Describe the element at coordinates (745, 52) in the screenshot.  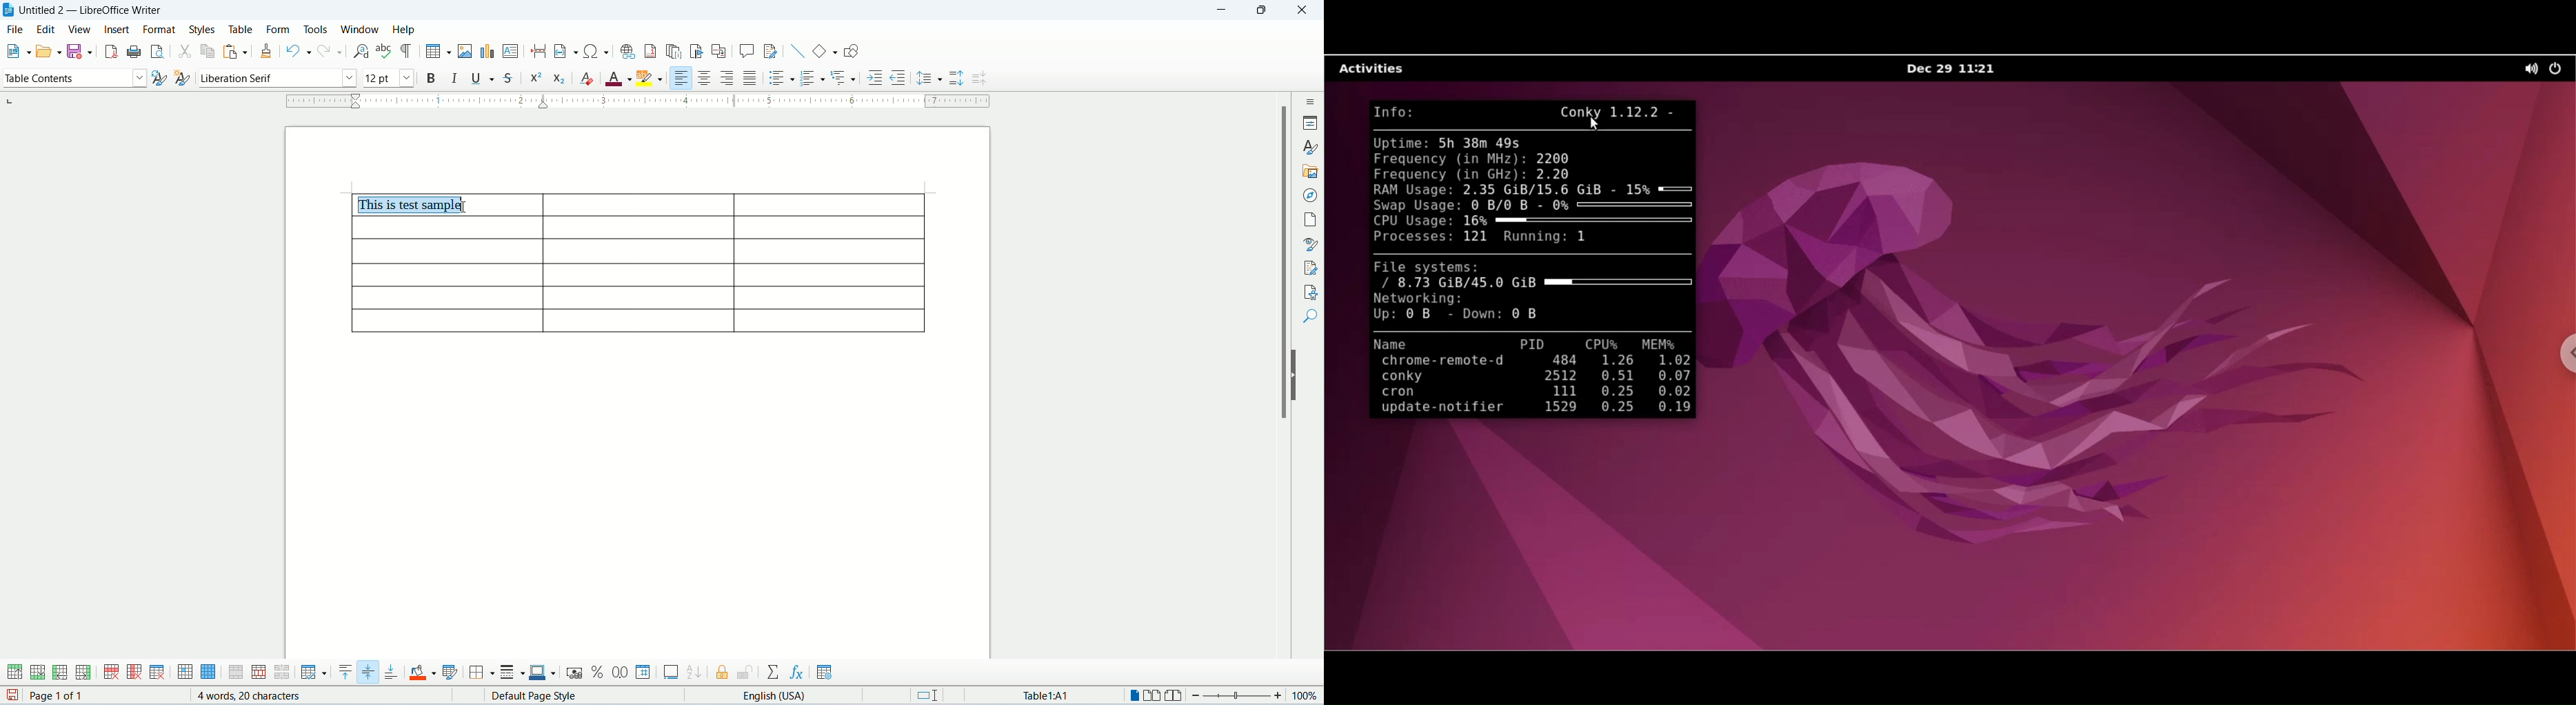
I see `insert comment` at that location.